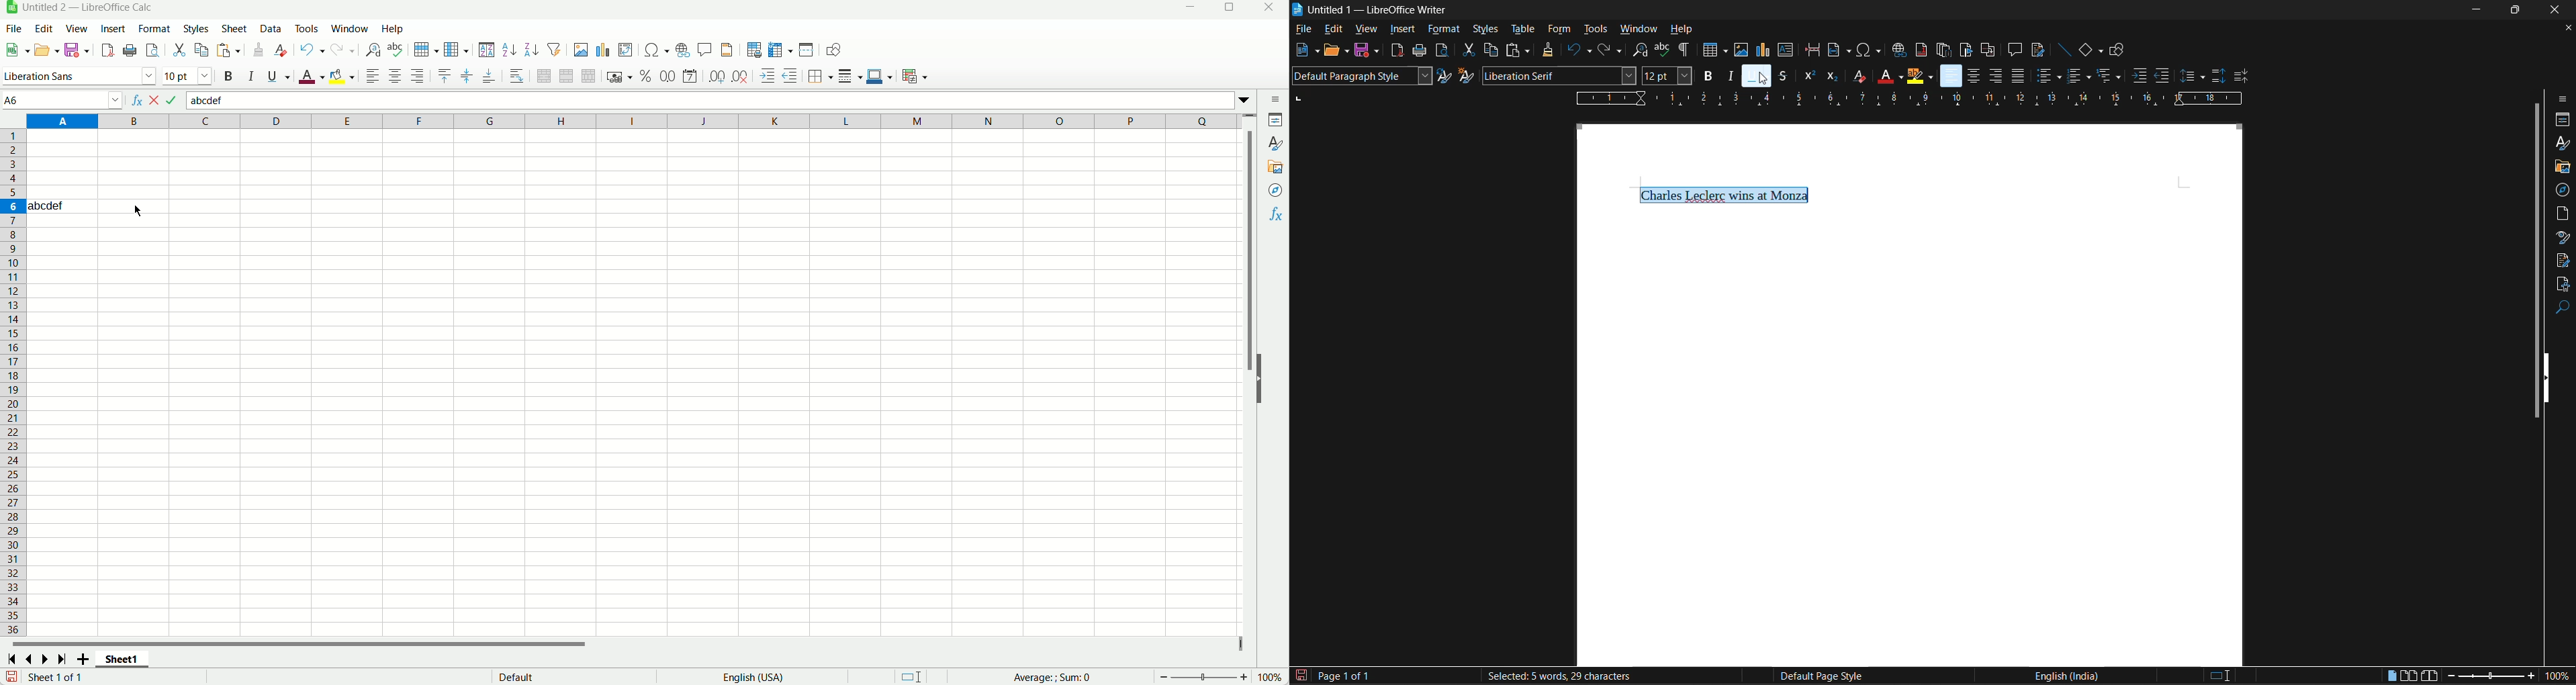  I want to click on clone formatting, so click(1545, 50).